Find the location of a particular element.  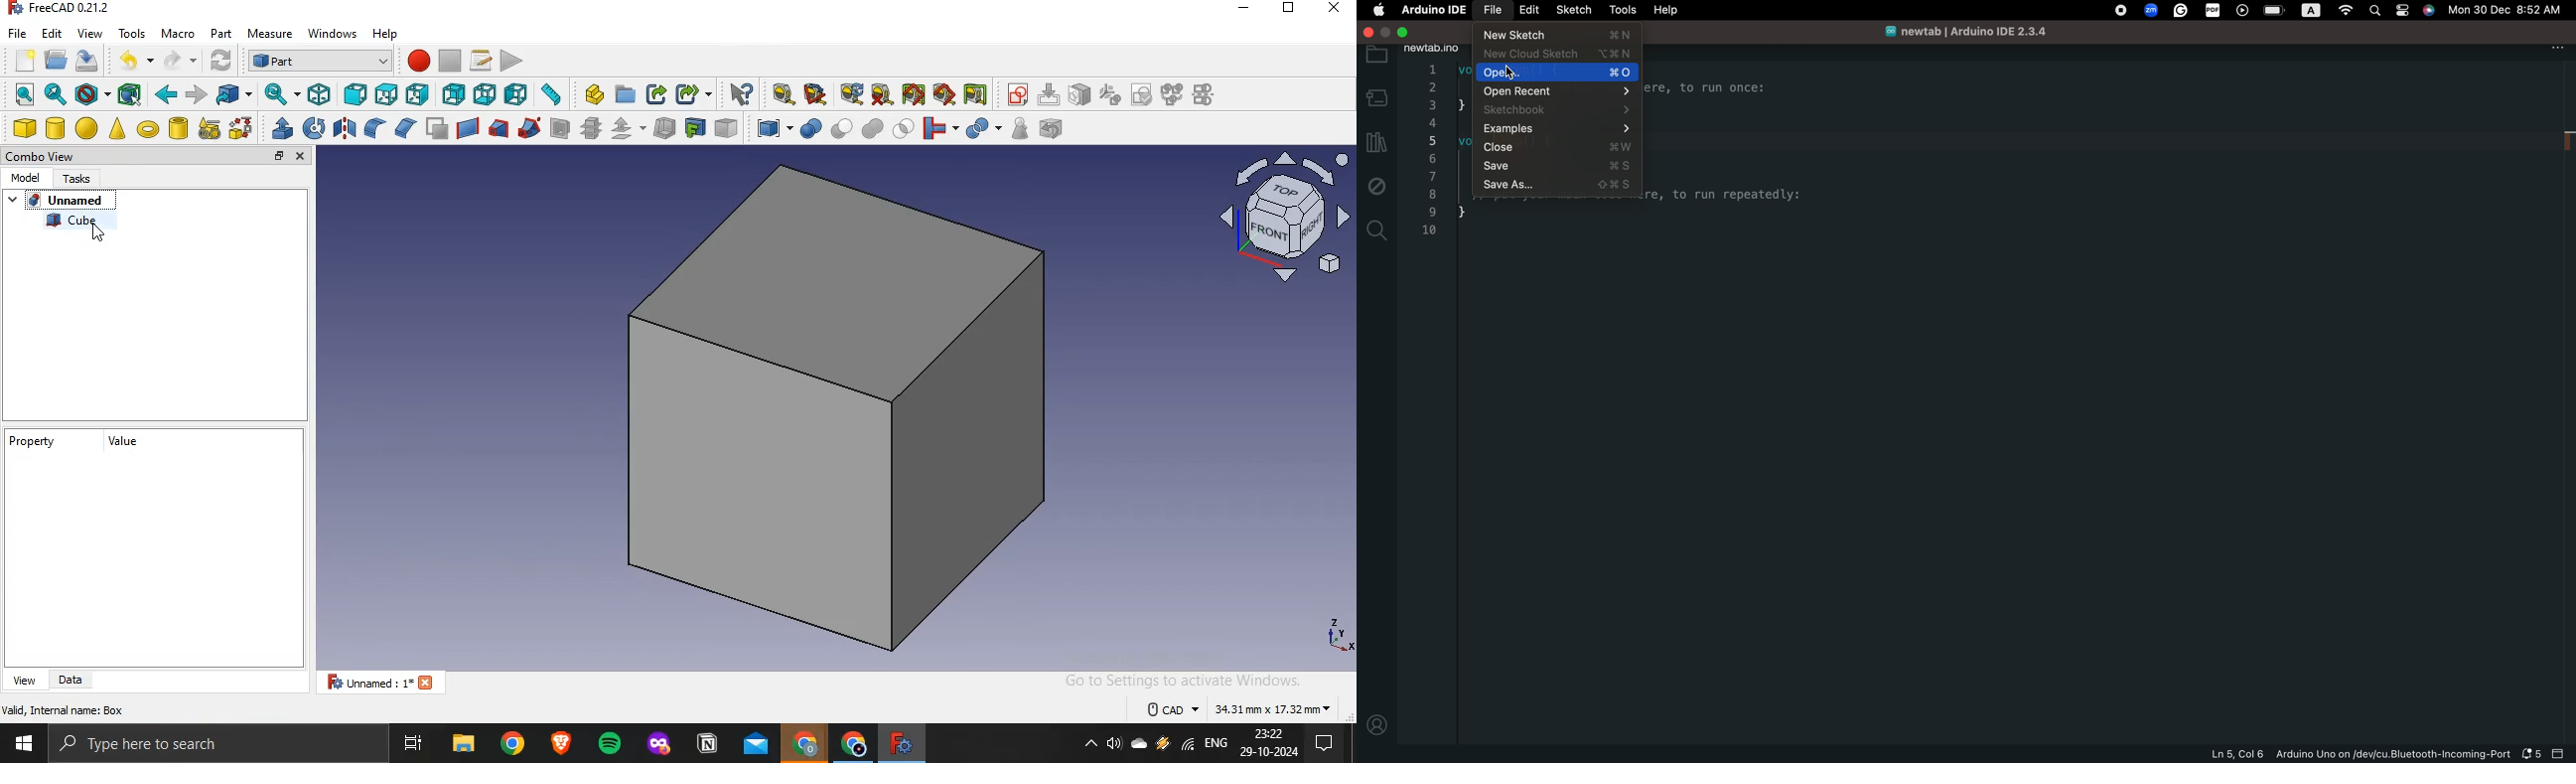

offset is located at coordinates (627, 128).